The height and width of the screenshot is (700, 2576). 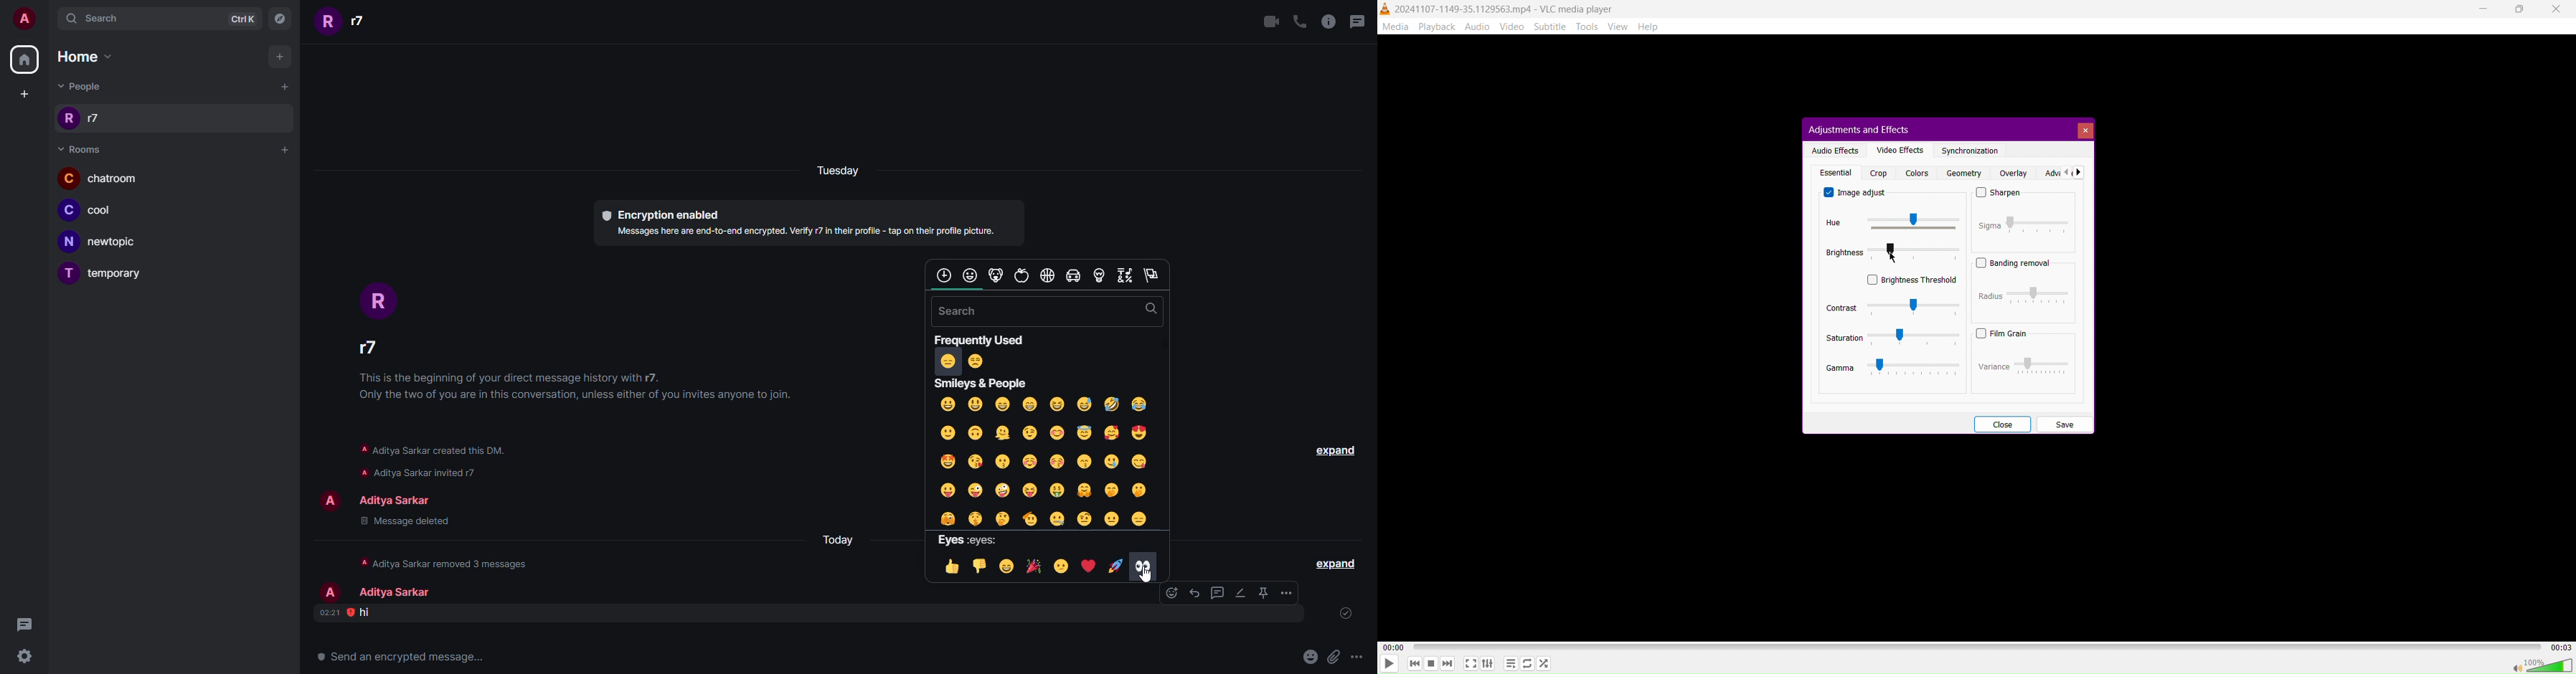 What do you see at coordinates (1912, 279) in the screenshot?
I see `Brightness Threshold` at bounding box center [1912, 279].